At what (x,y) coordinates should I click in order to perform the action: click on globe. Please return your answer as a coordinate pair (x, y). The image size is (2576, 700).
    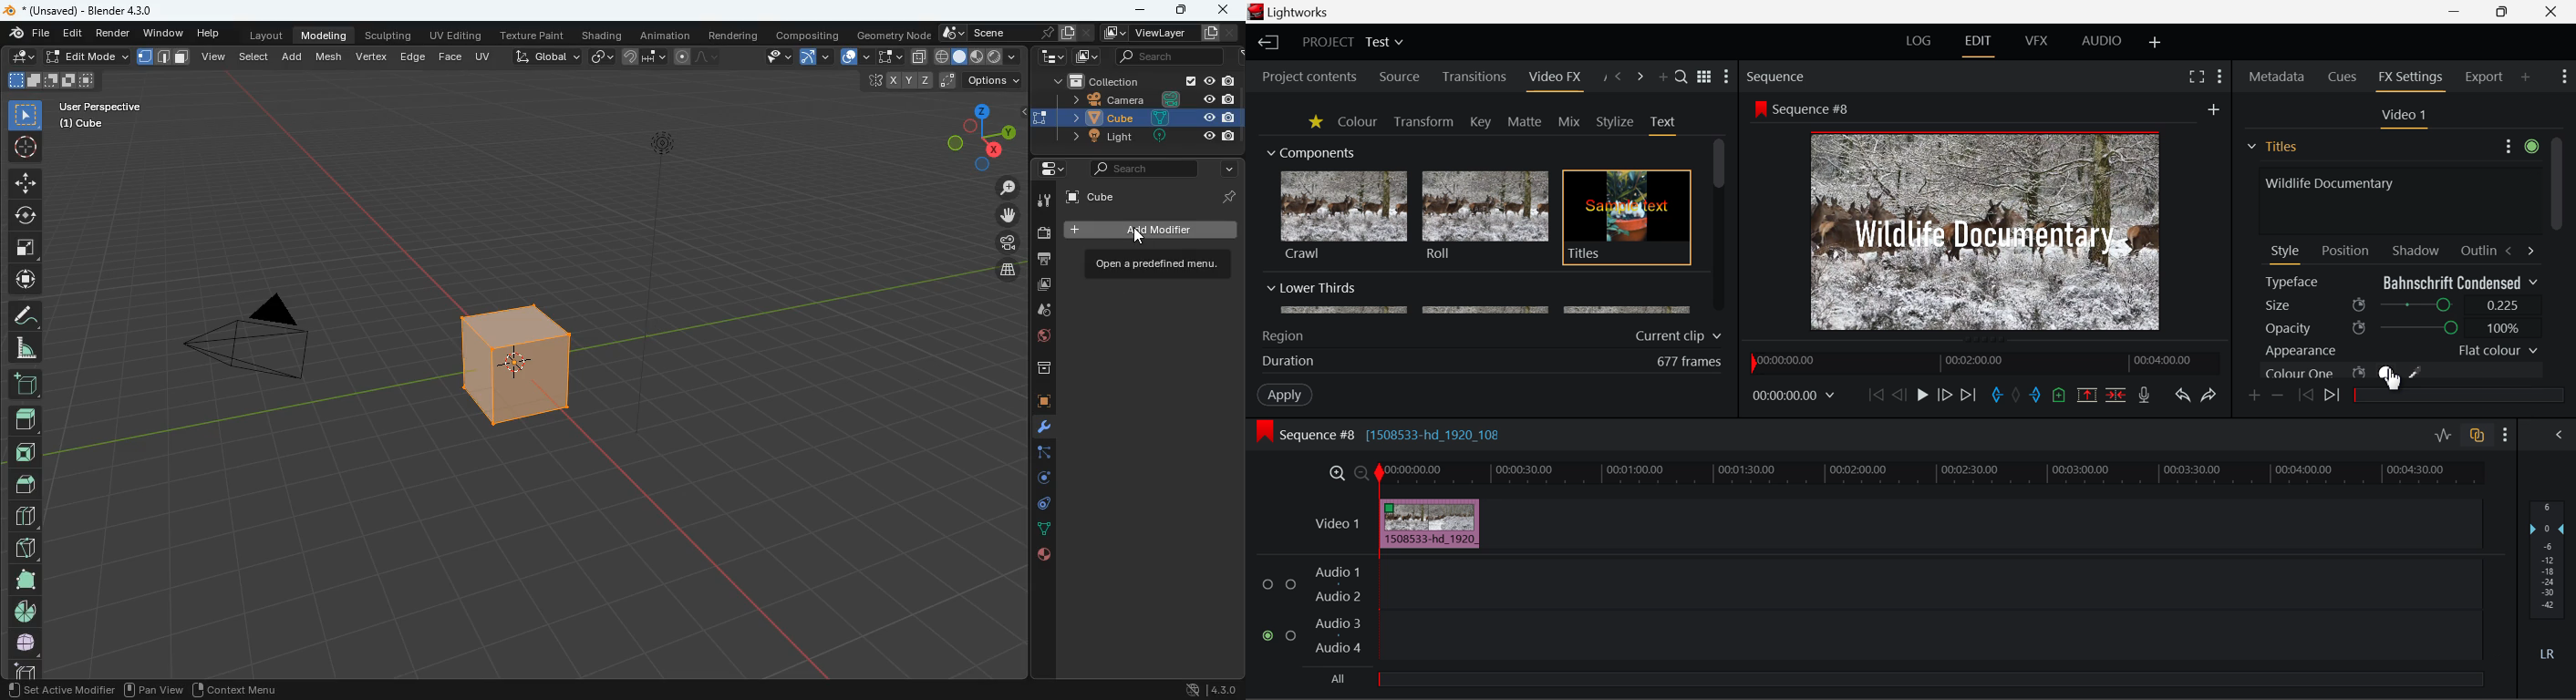
    Looking at the image, I should click on (1037, 339).